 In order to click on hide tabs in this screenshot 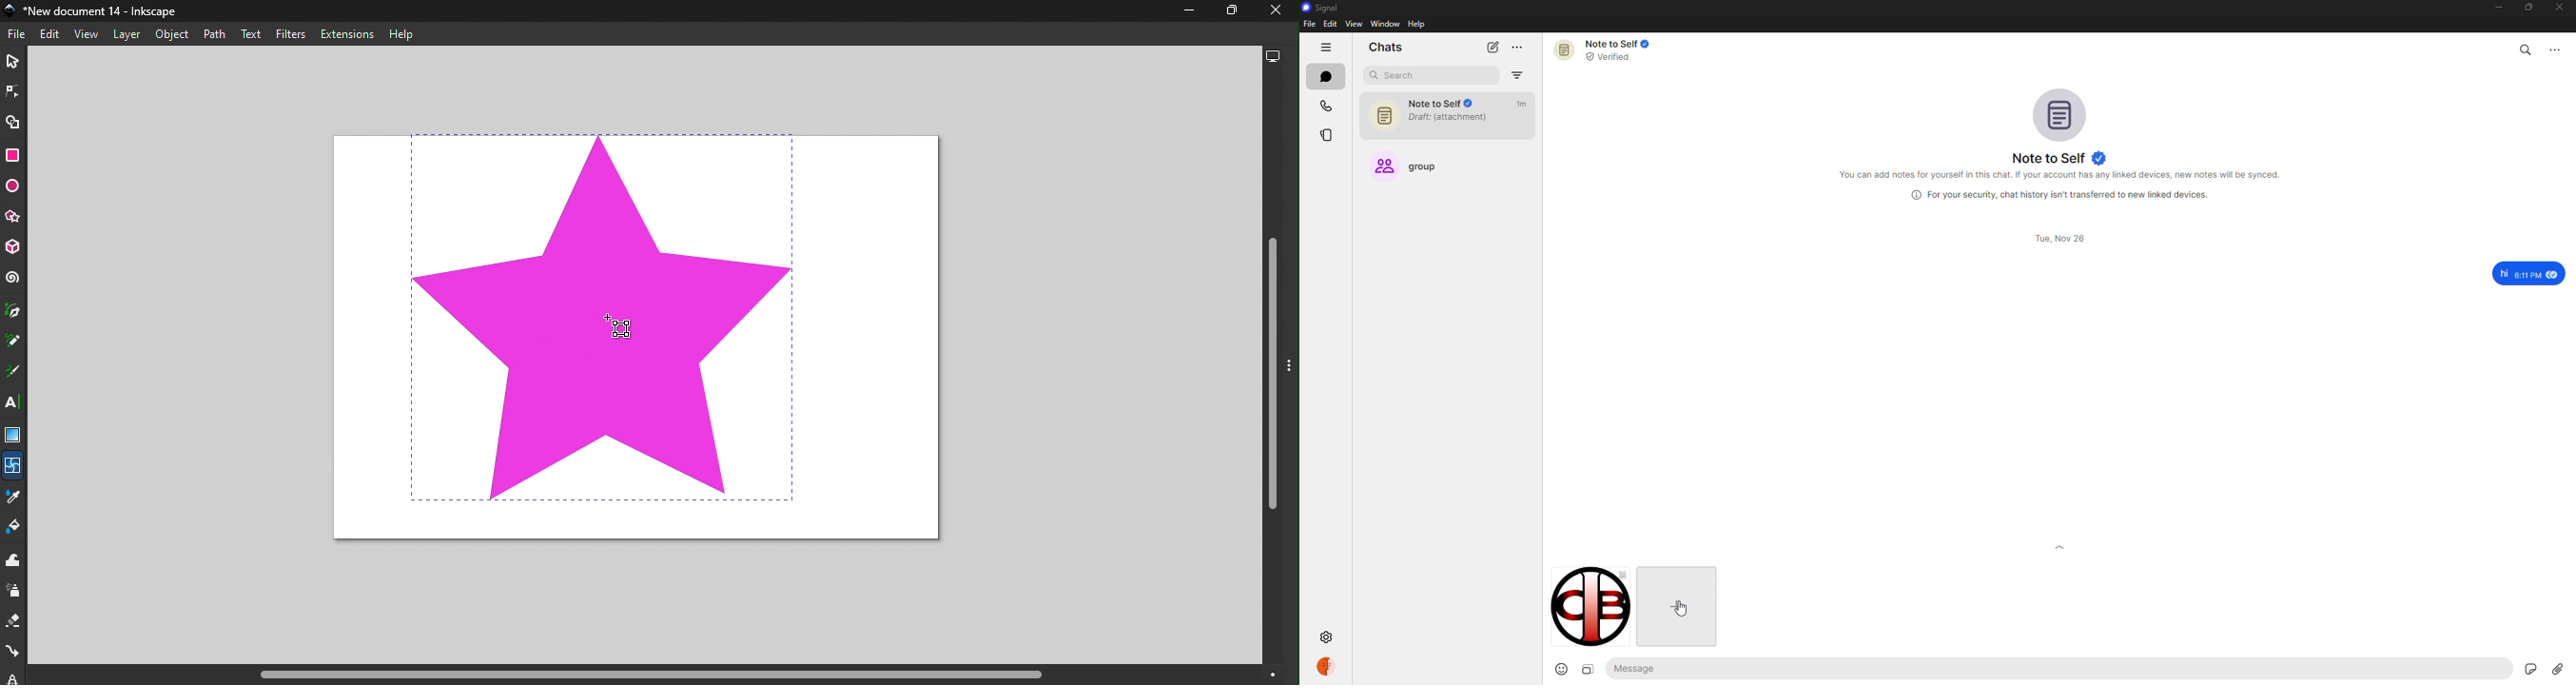, I will do `click(1327, 48)`.